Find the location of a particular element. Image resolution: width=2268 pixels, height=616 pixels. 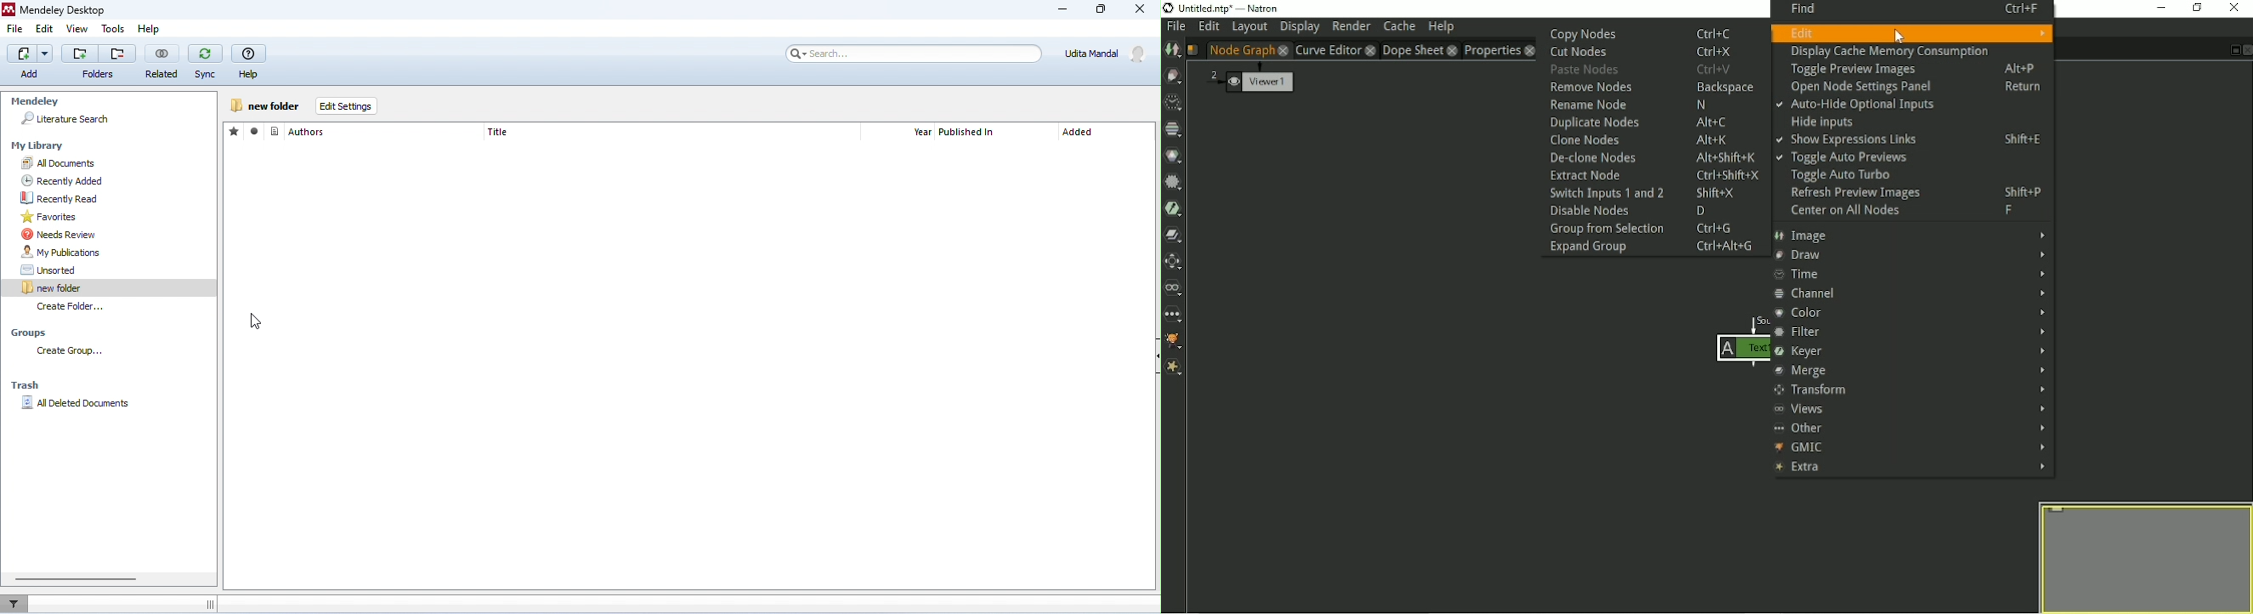

cursor is located at coordinates (256, 321).